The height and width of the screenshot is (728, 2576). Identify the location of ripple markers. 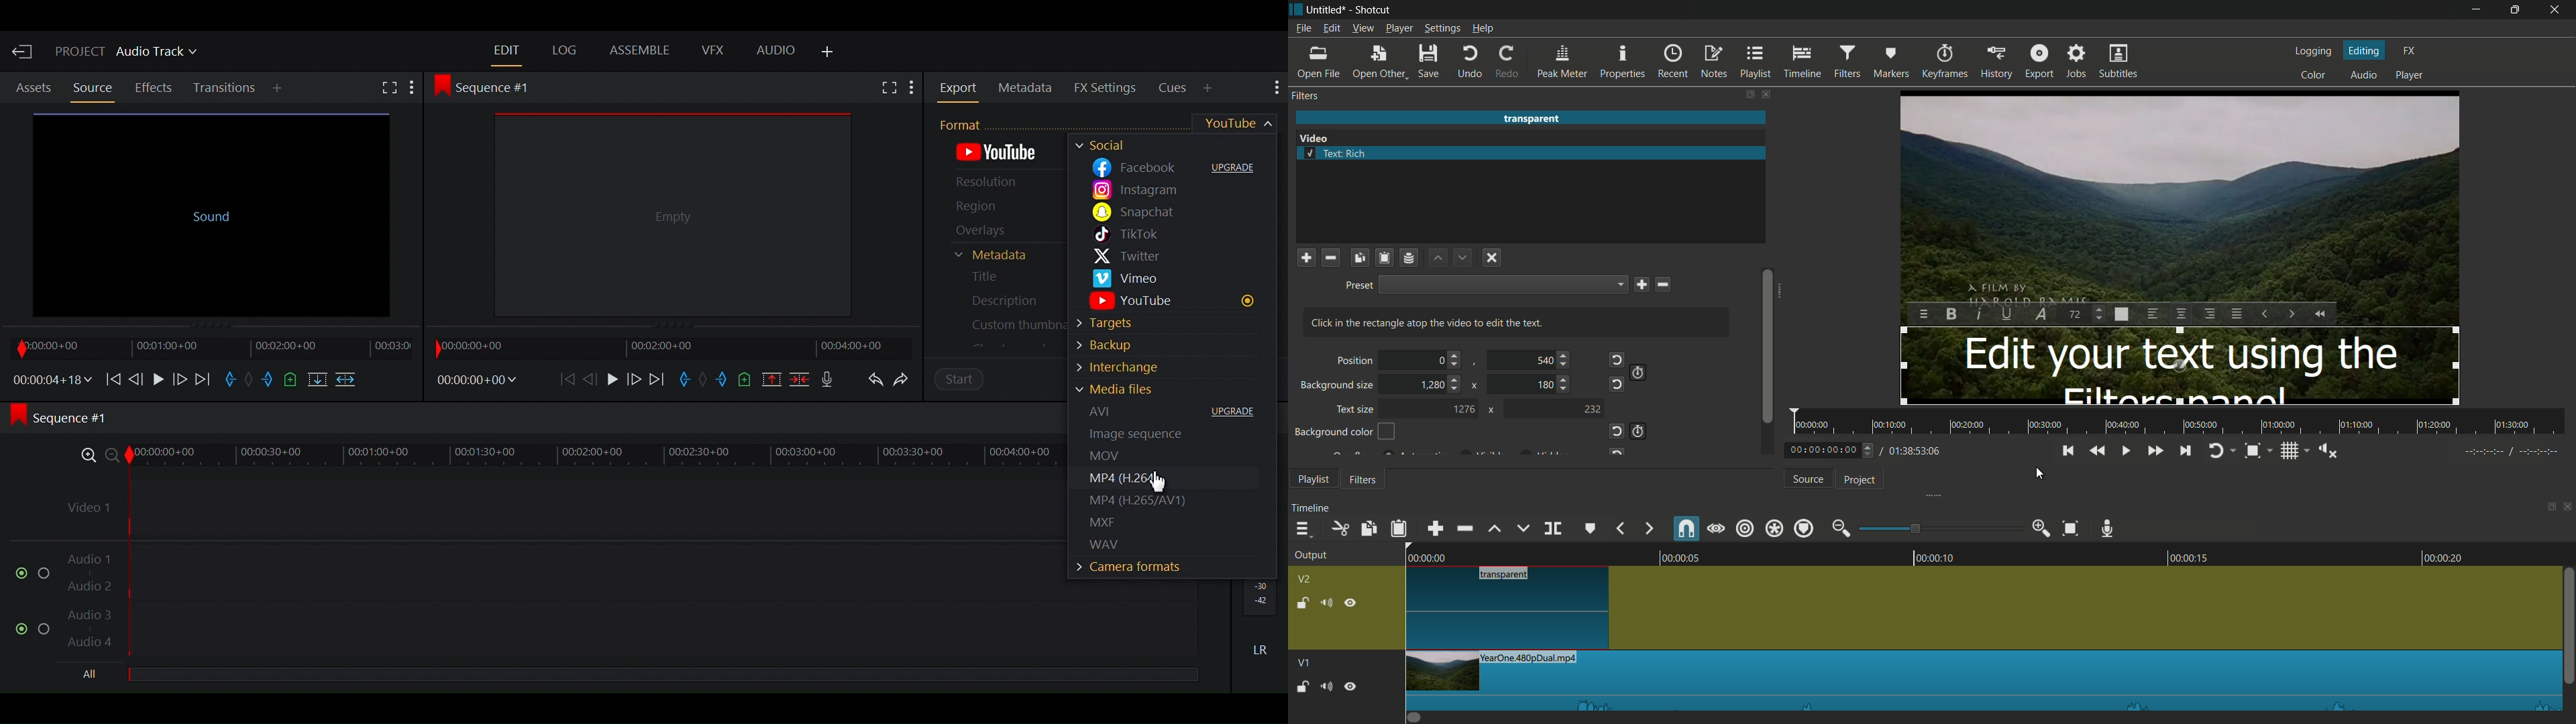
(1803, 529).